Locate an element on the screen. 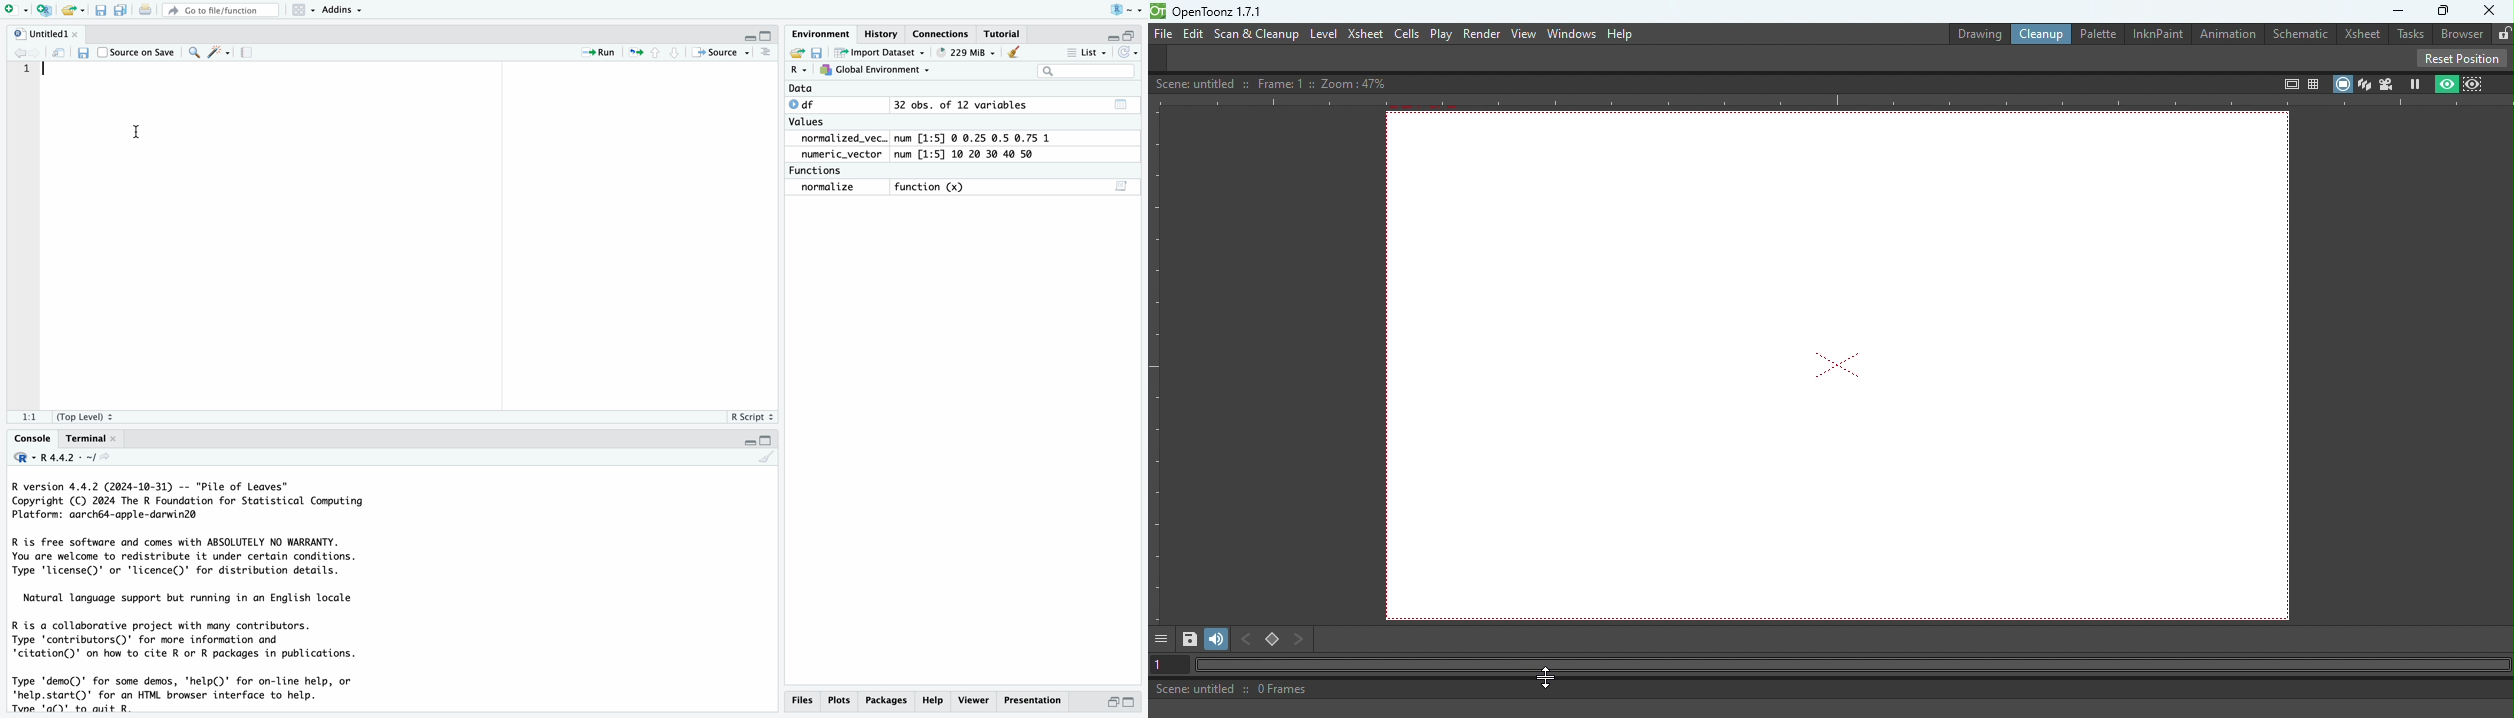  maximize is located at coordinates (768, 440).